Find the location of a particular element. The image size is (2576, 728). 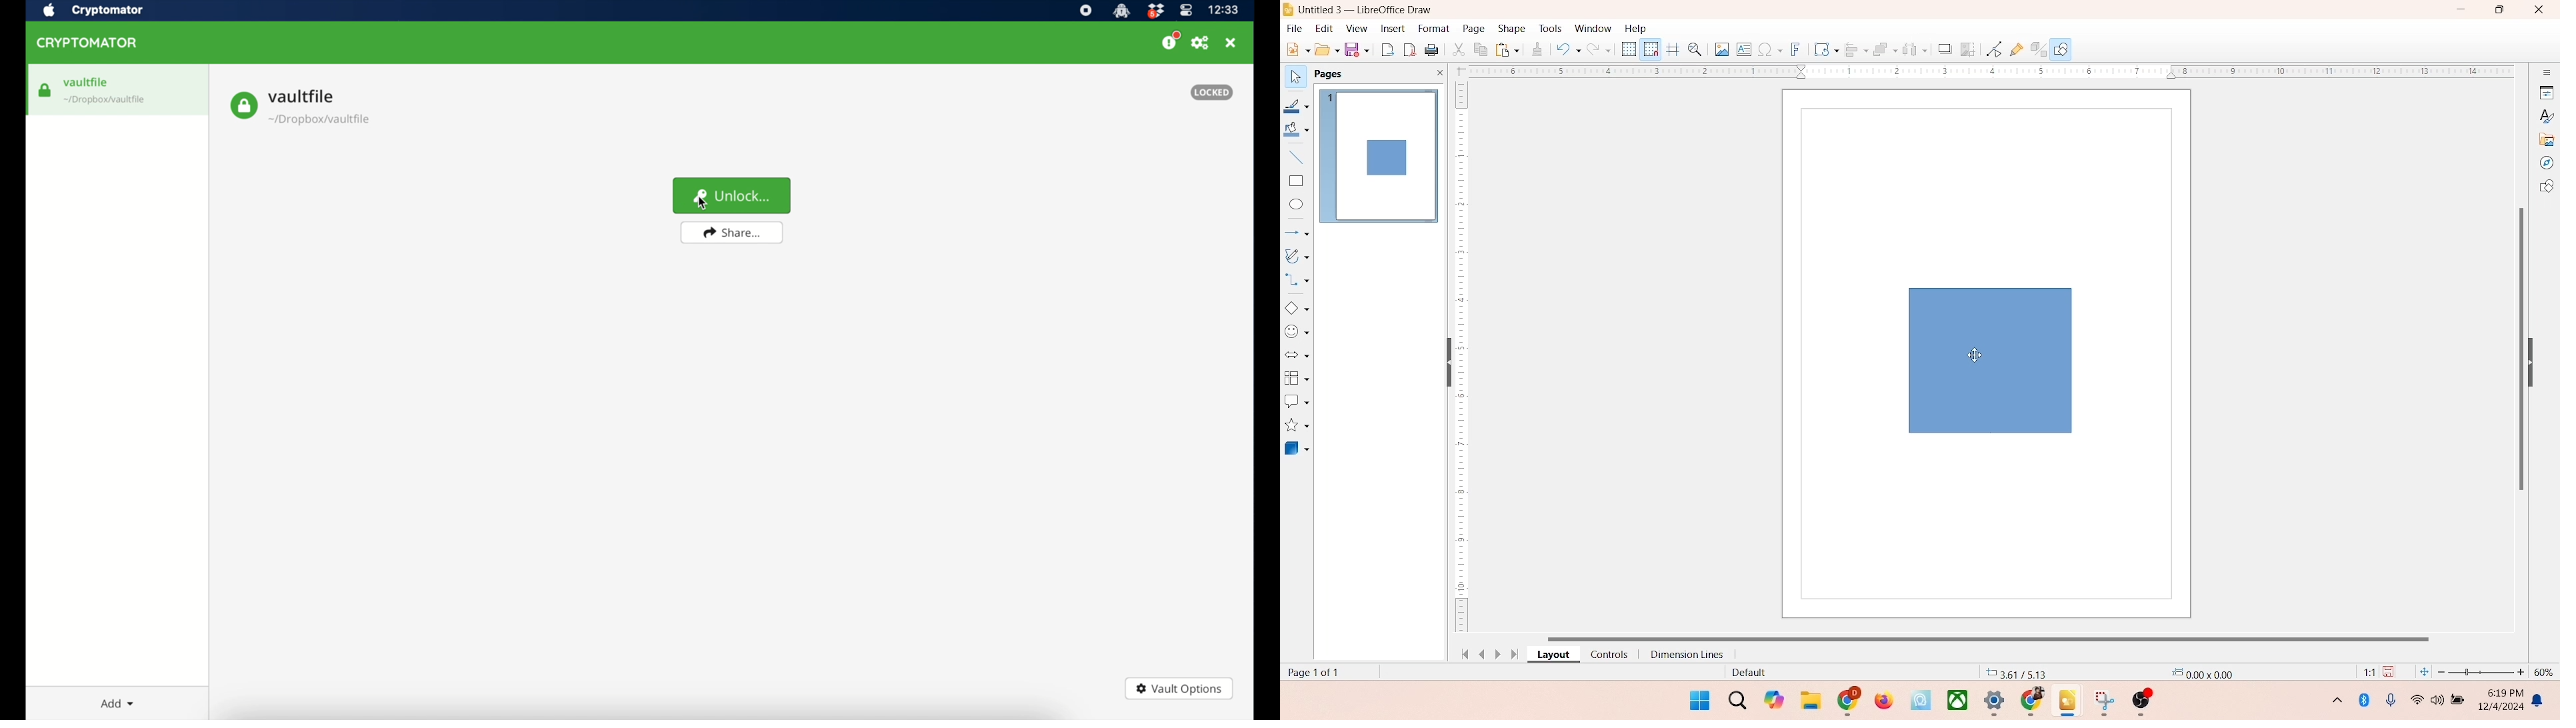

shadow is located at coordinates (1942, 47).